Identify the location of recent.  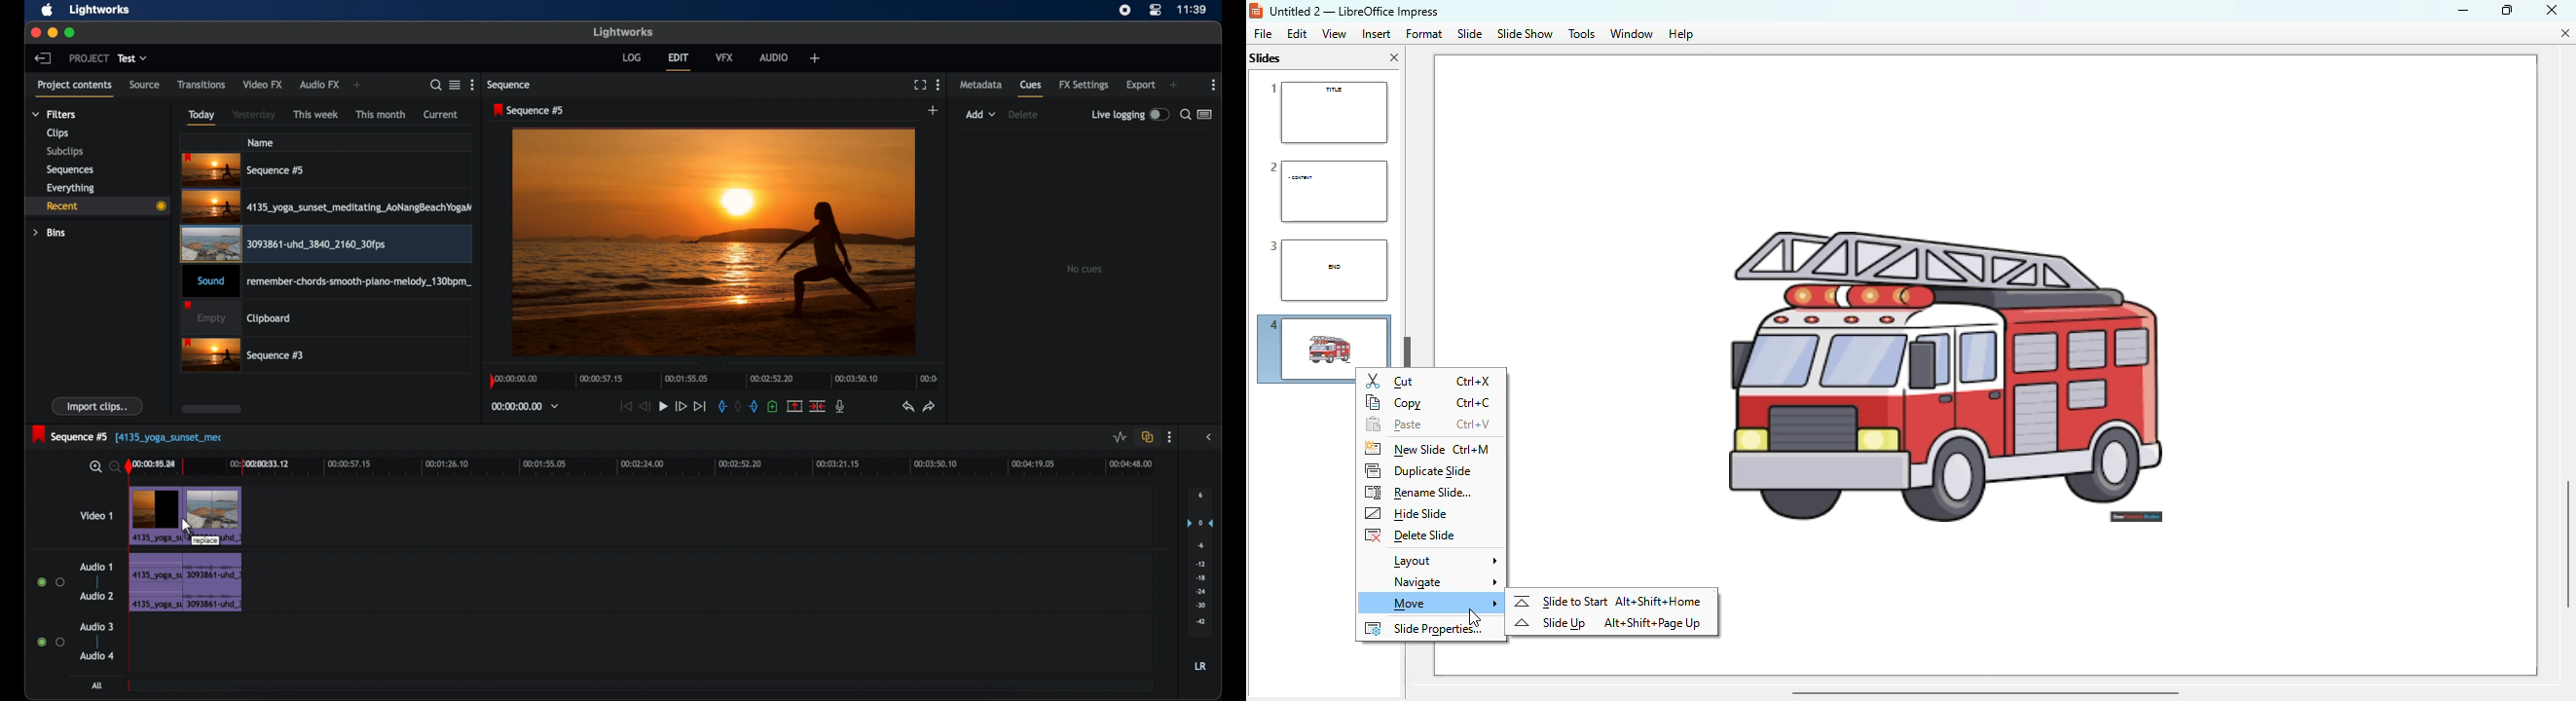
(97, 206).